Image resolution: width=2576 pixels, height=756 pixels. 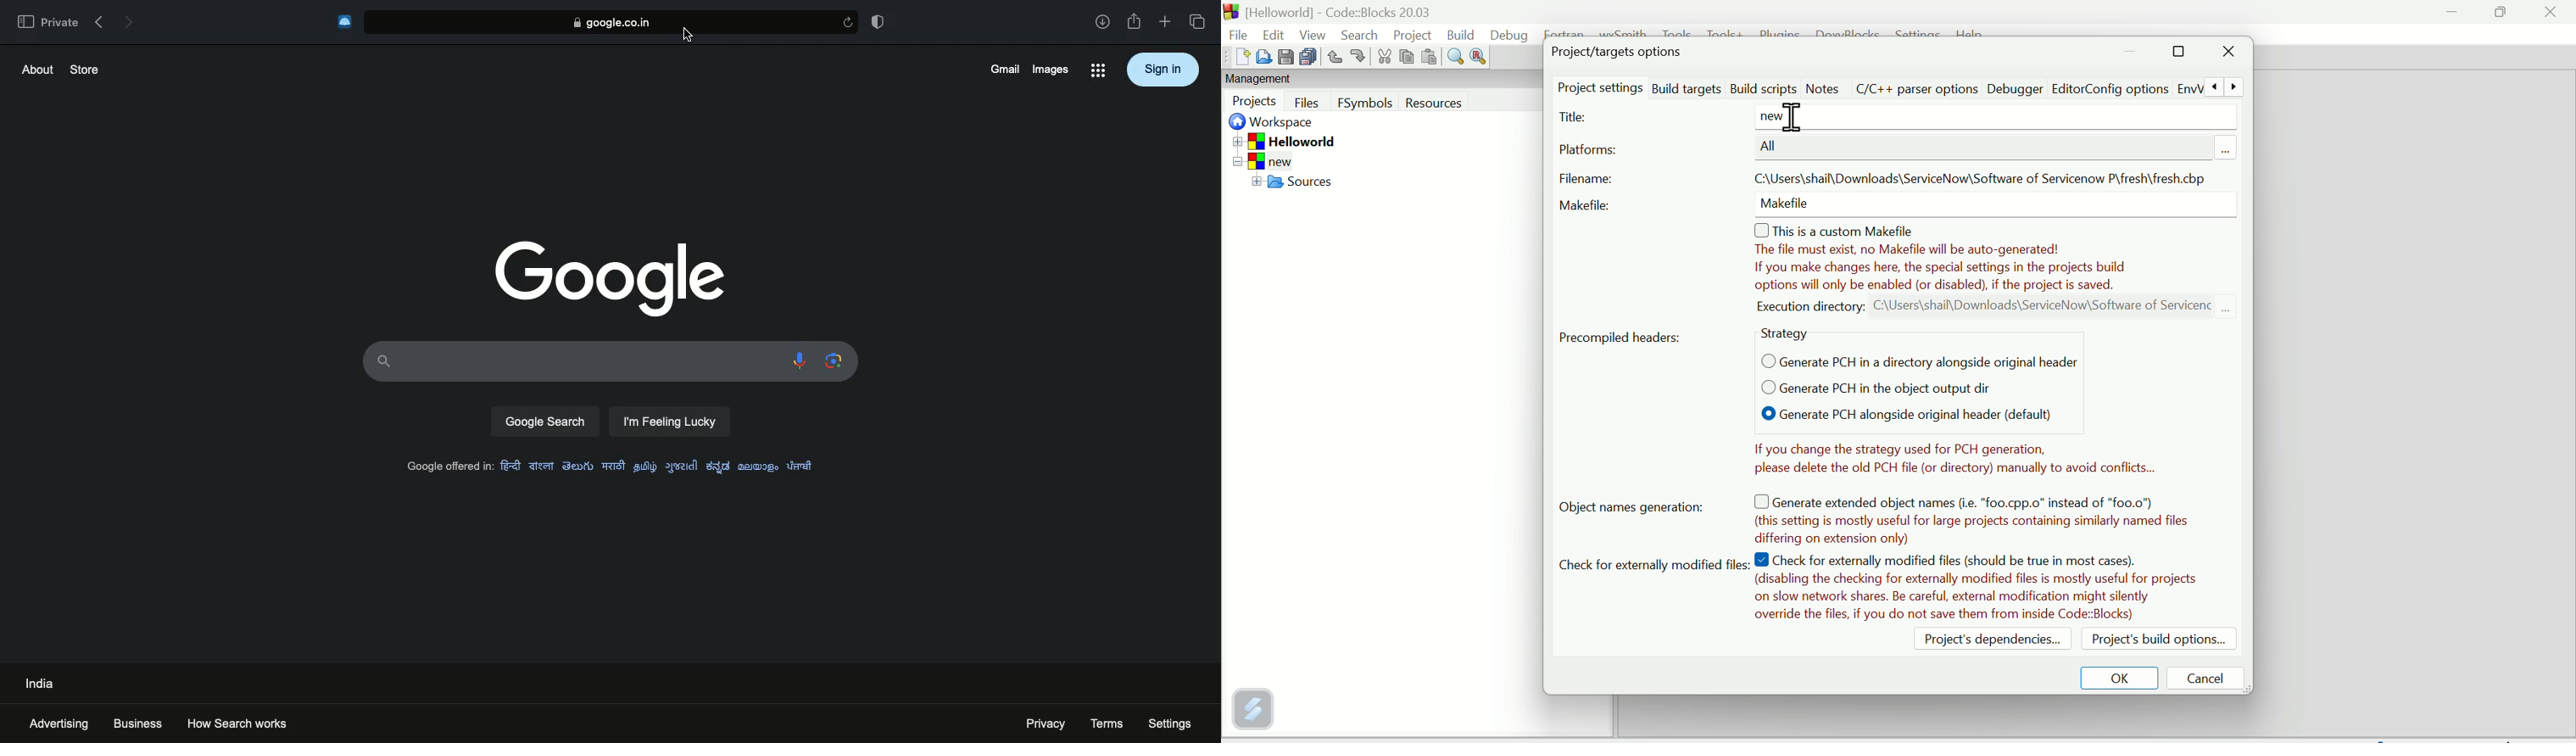 What do you see at coordinates (2213, 86) in the screenshot?
I see `Previous` at bounding box center [2213, 86].